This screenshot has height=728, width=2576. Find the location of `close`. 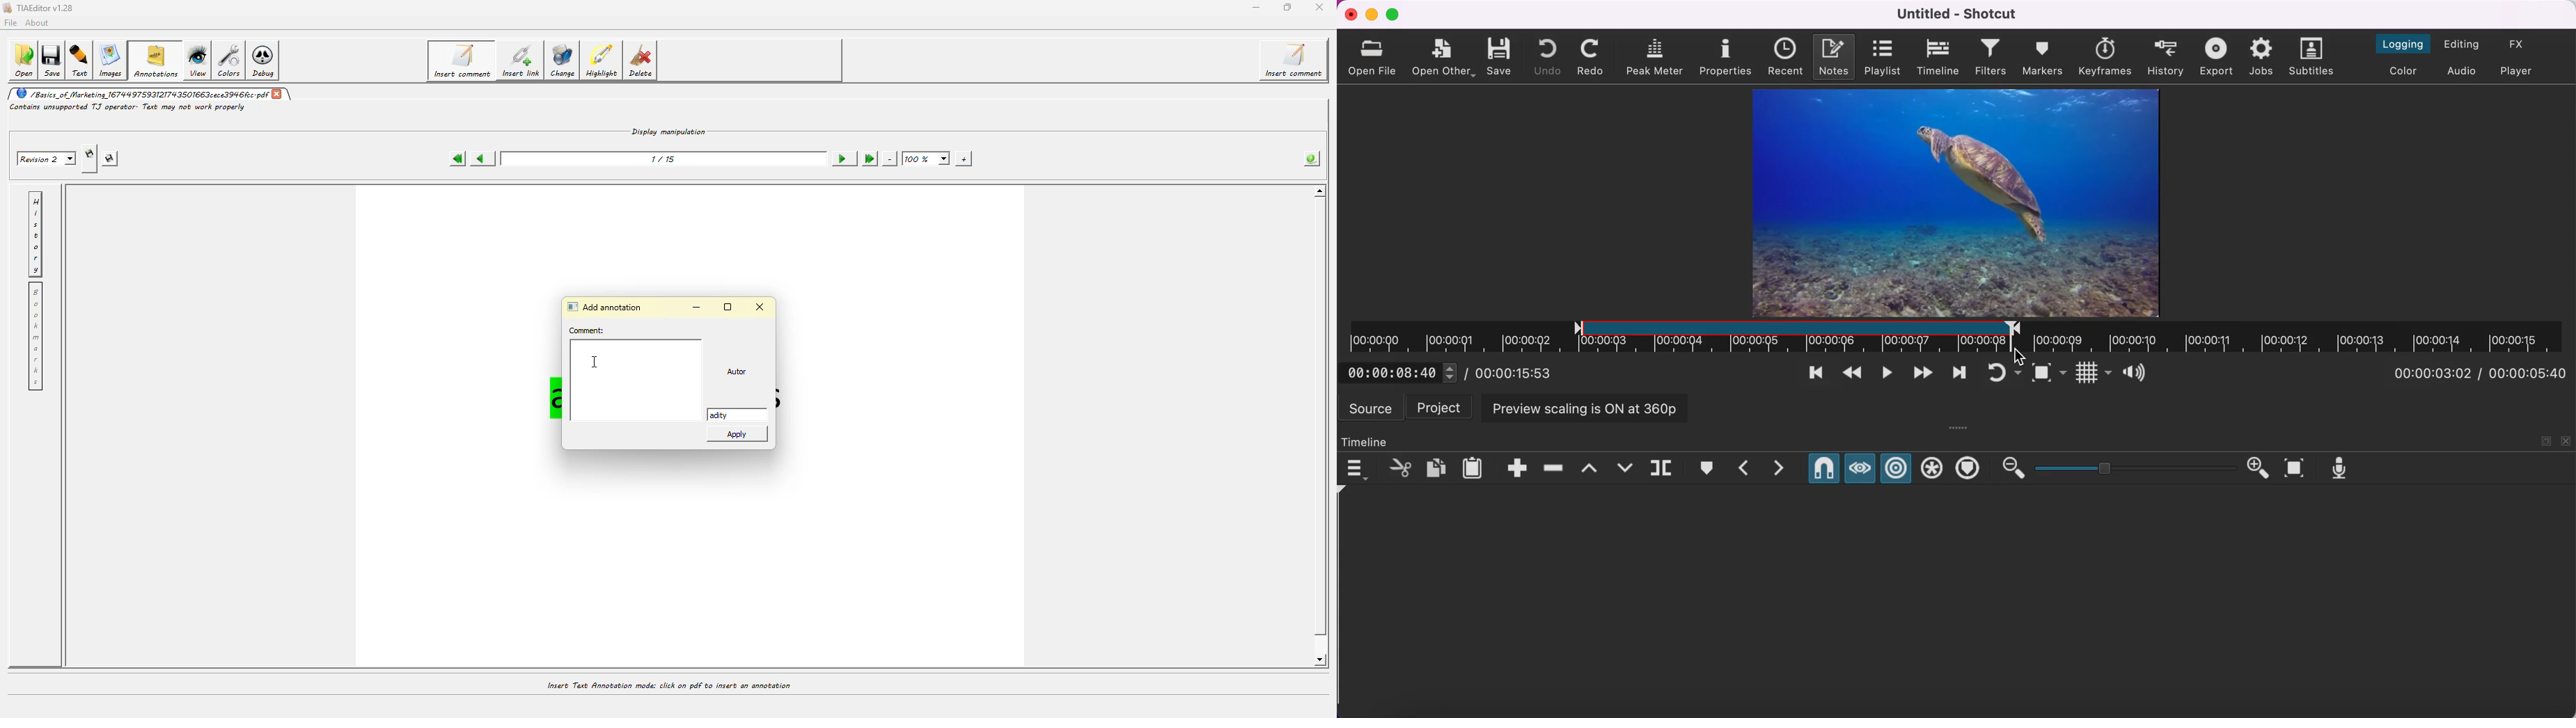

close is located at coordinates (2567, 441).